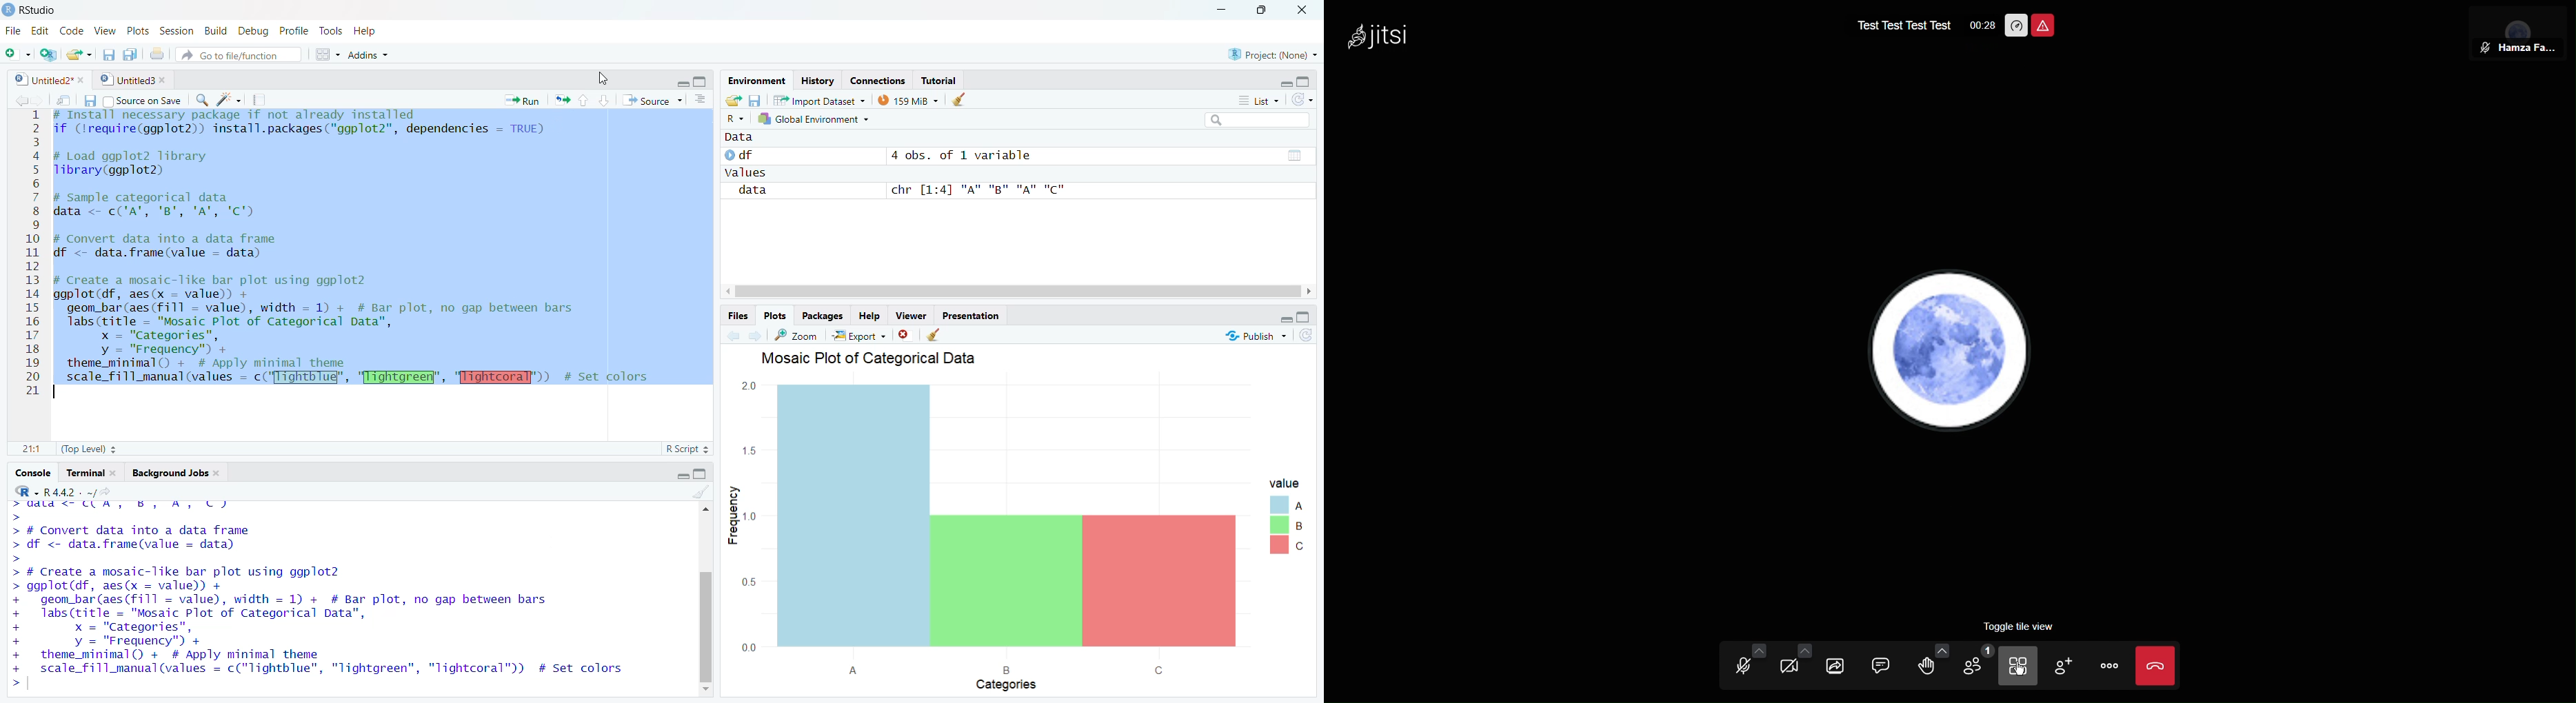  Describe the element at coordinates (740, 155) in the screenshot. I see `df` at that location.